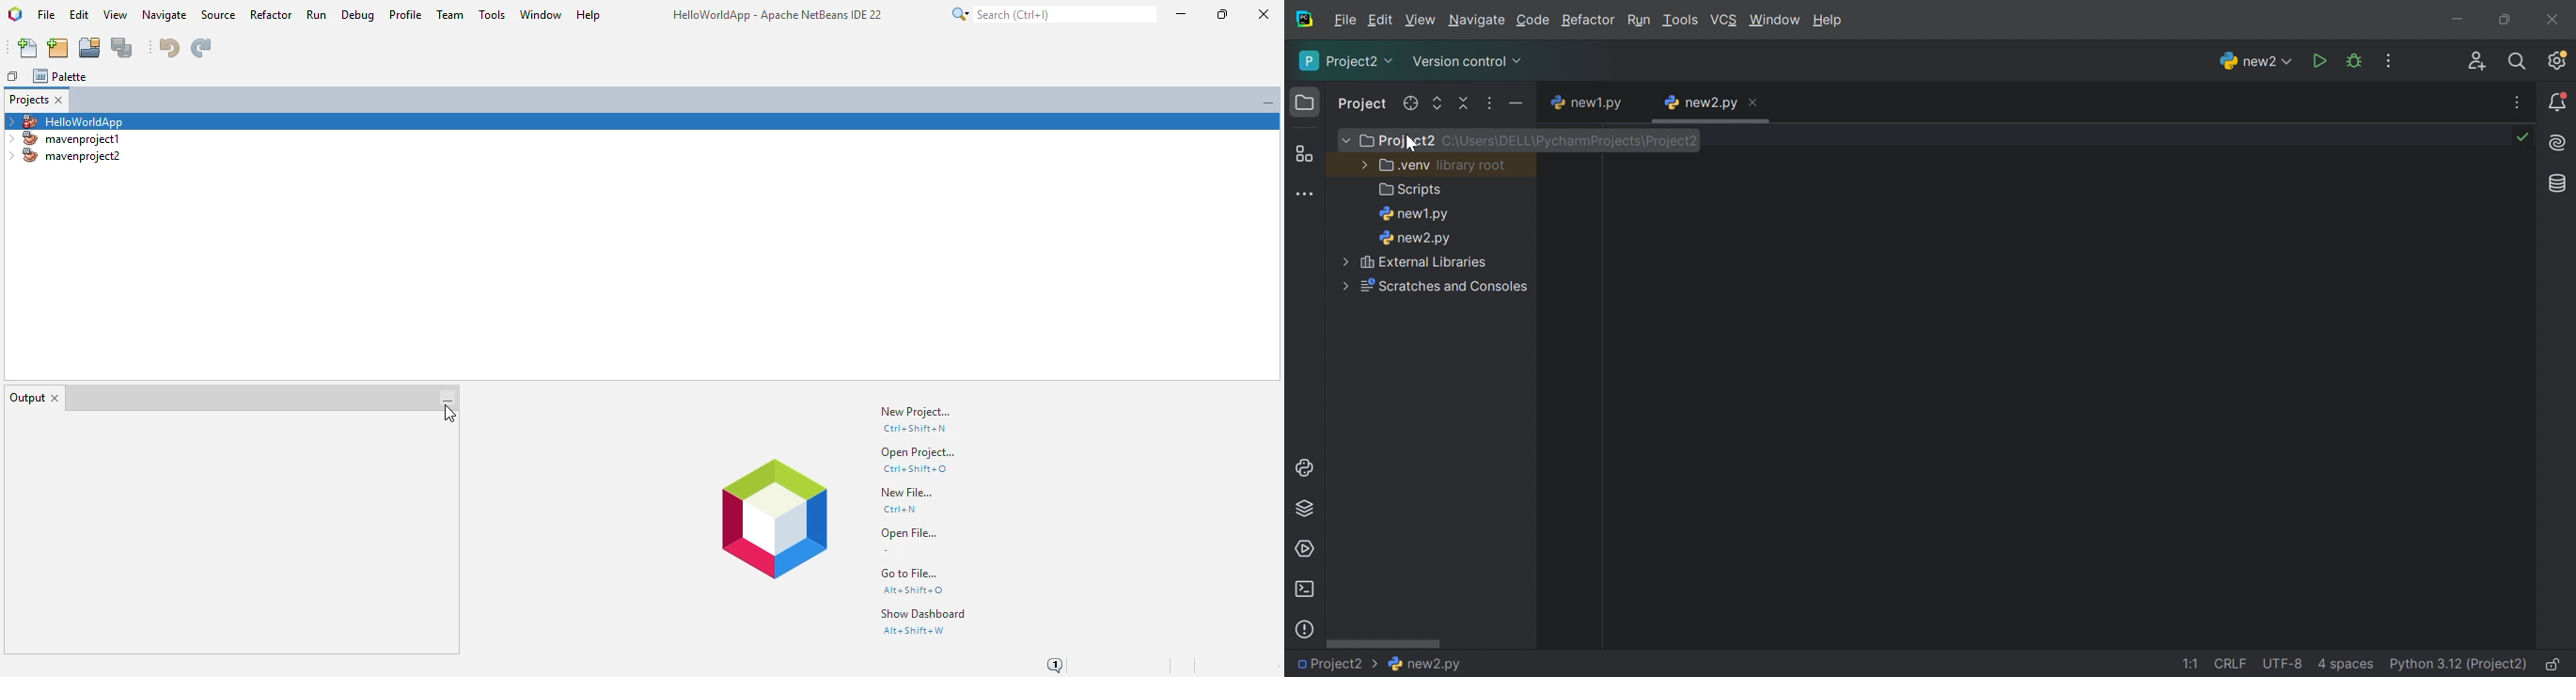 The height and width of the screenshot is (700, 2576). What do you see at coordinates (2353, 61) in the screenshot?
I see `Debug` at bounding box center [2353, 61].